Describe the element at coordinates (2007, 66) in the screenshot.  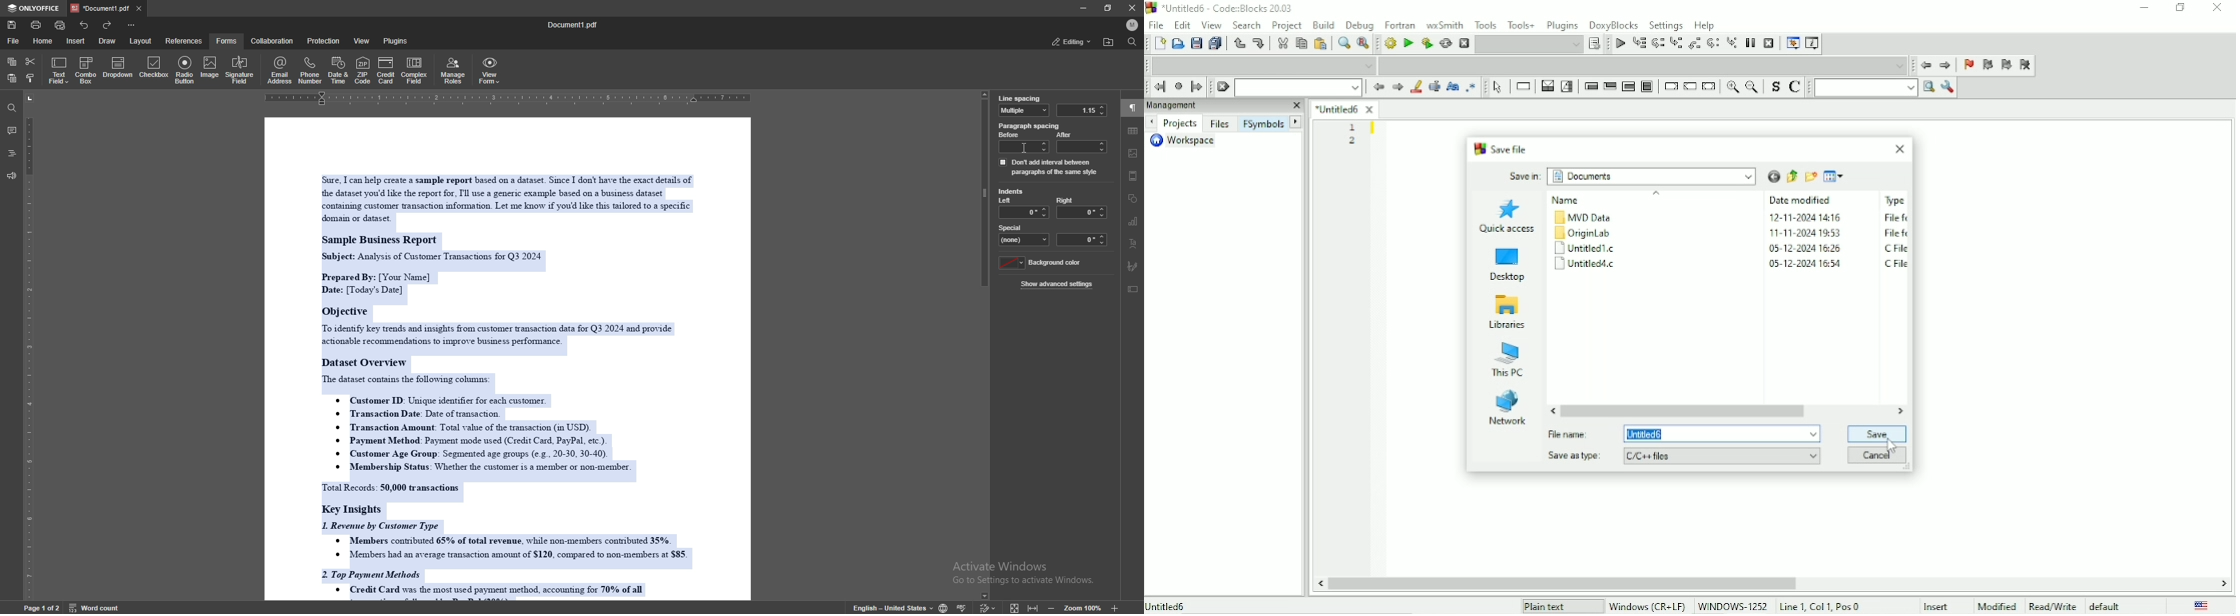
I see `Next bookmark` at that location.